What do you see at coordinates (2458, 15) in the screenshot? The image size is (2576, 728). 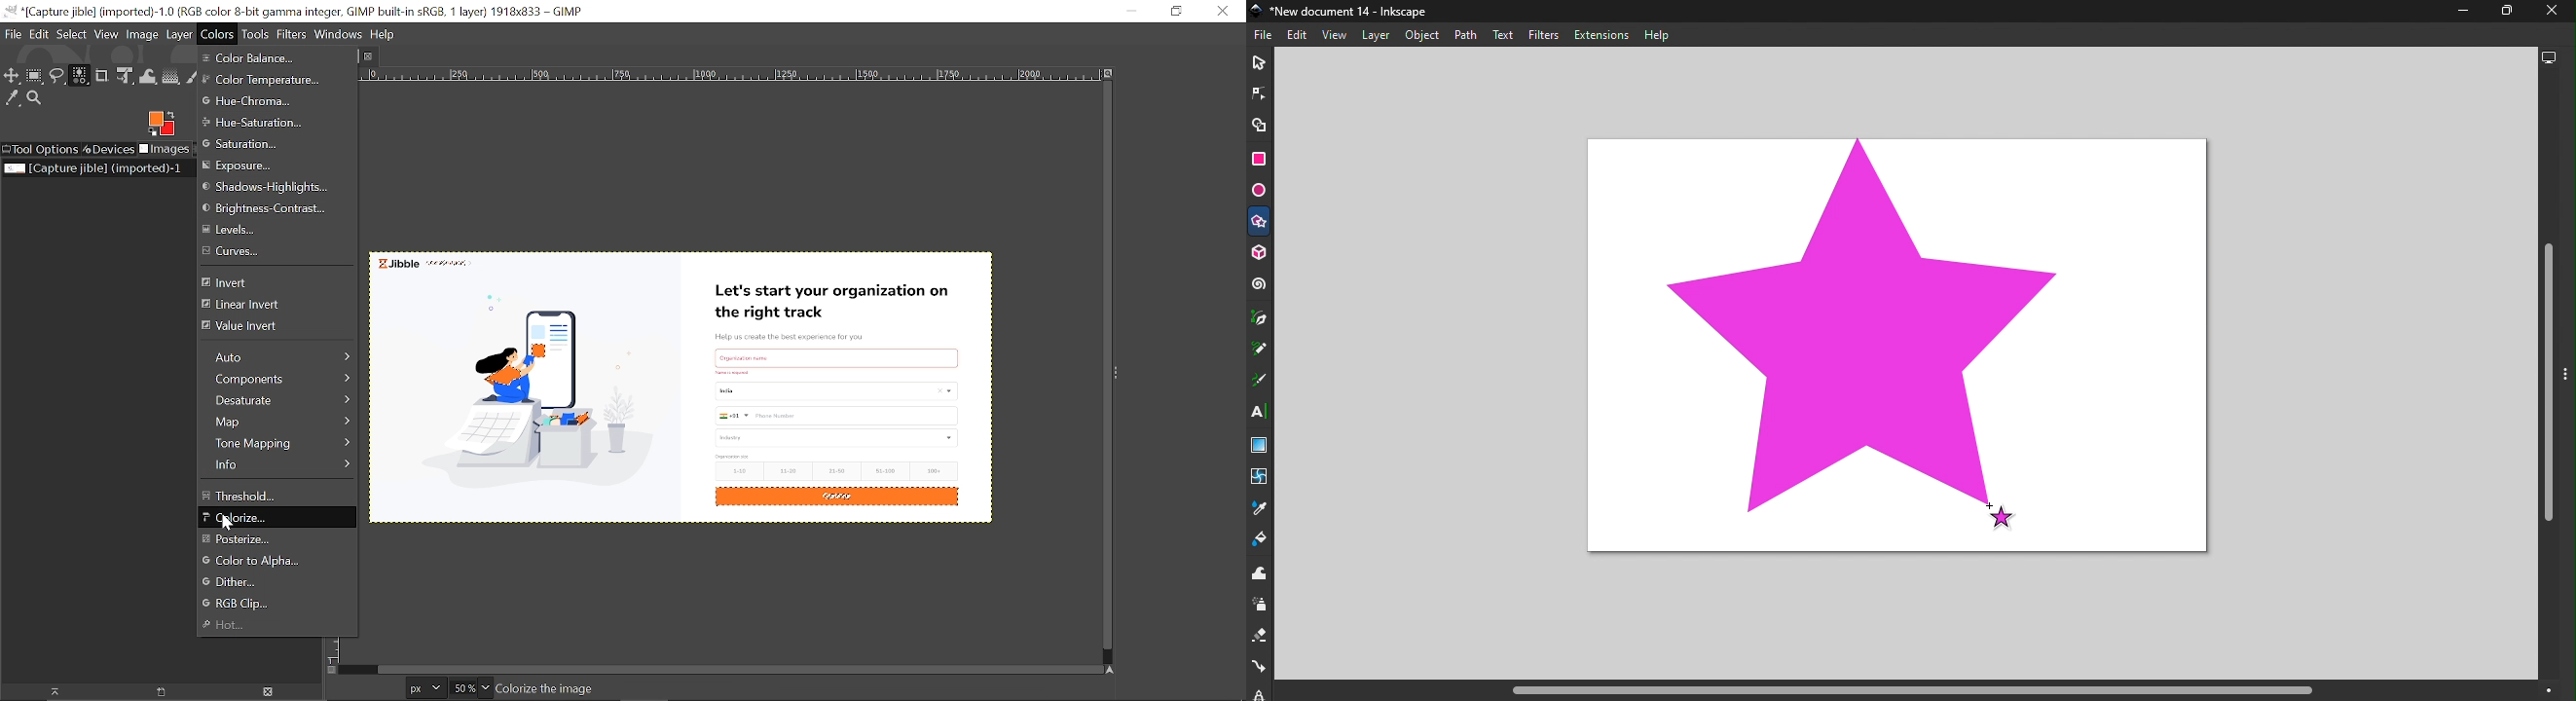 I see `Minimize` at bounding box center [2458, 15].